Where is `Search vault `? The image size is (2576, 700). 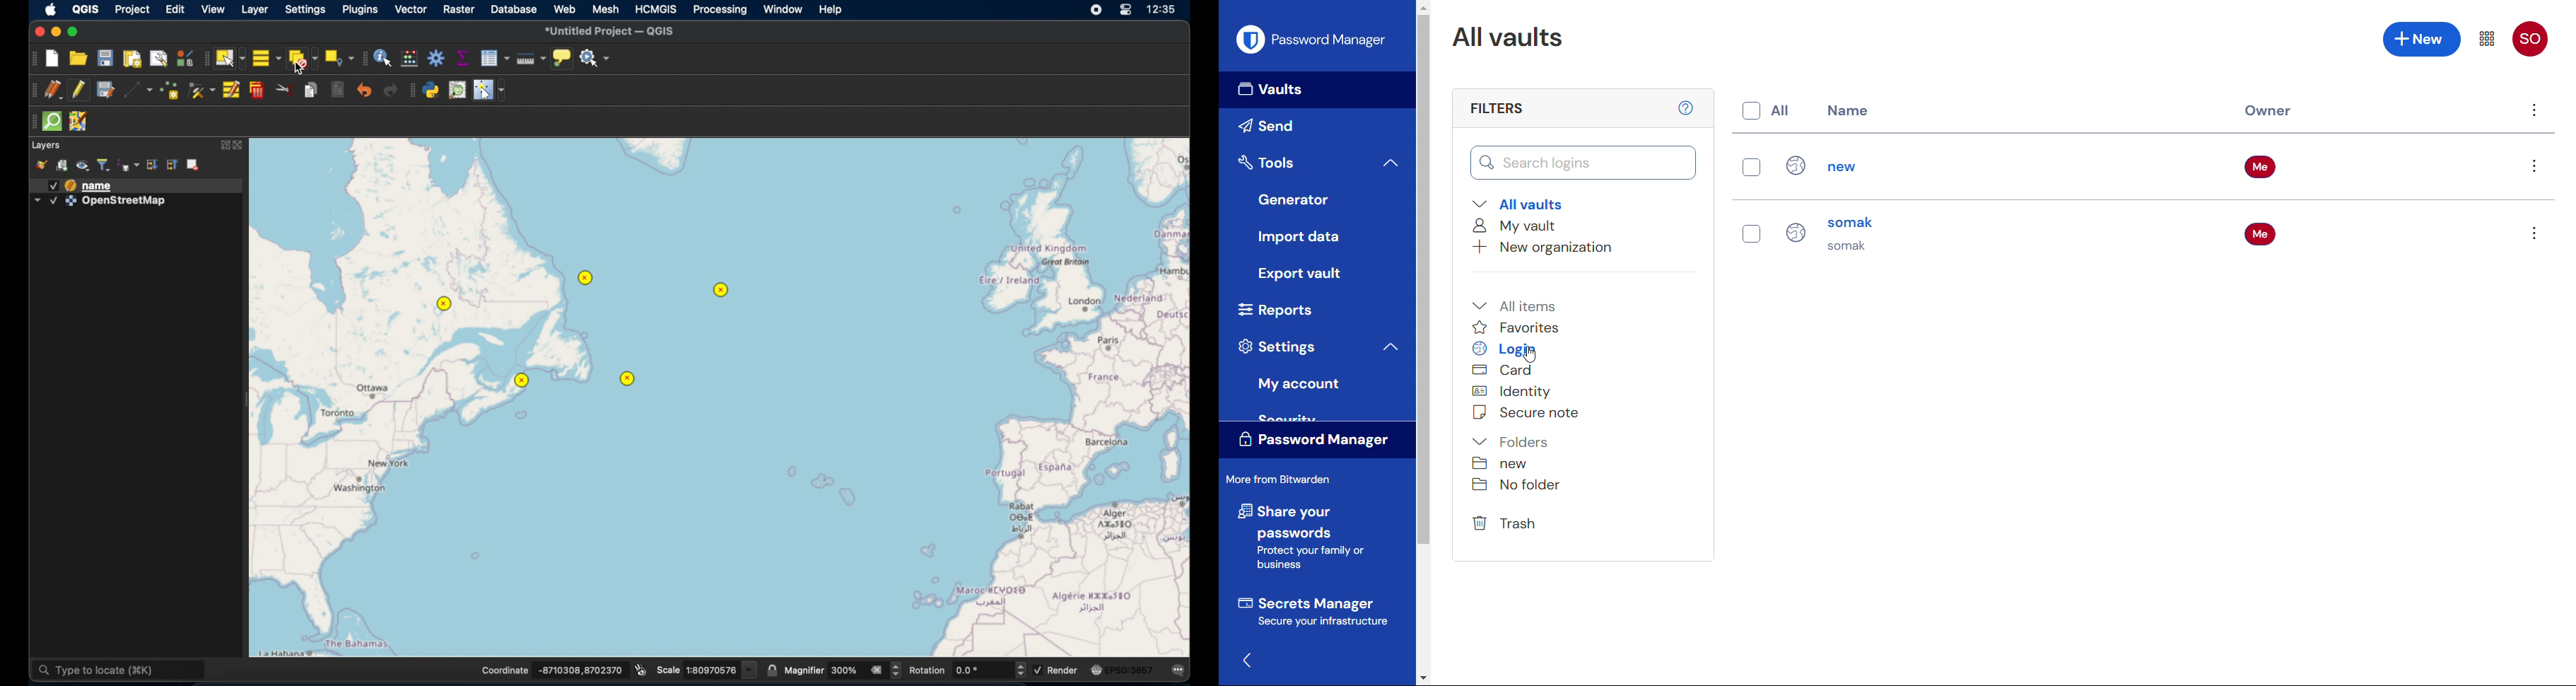 Search vault  is located at coordinates (1581, 163).